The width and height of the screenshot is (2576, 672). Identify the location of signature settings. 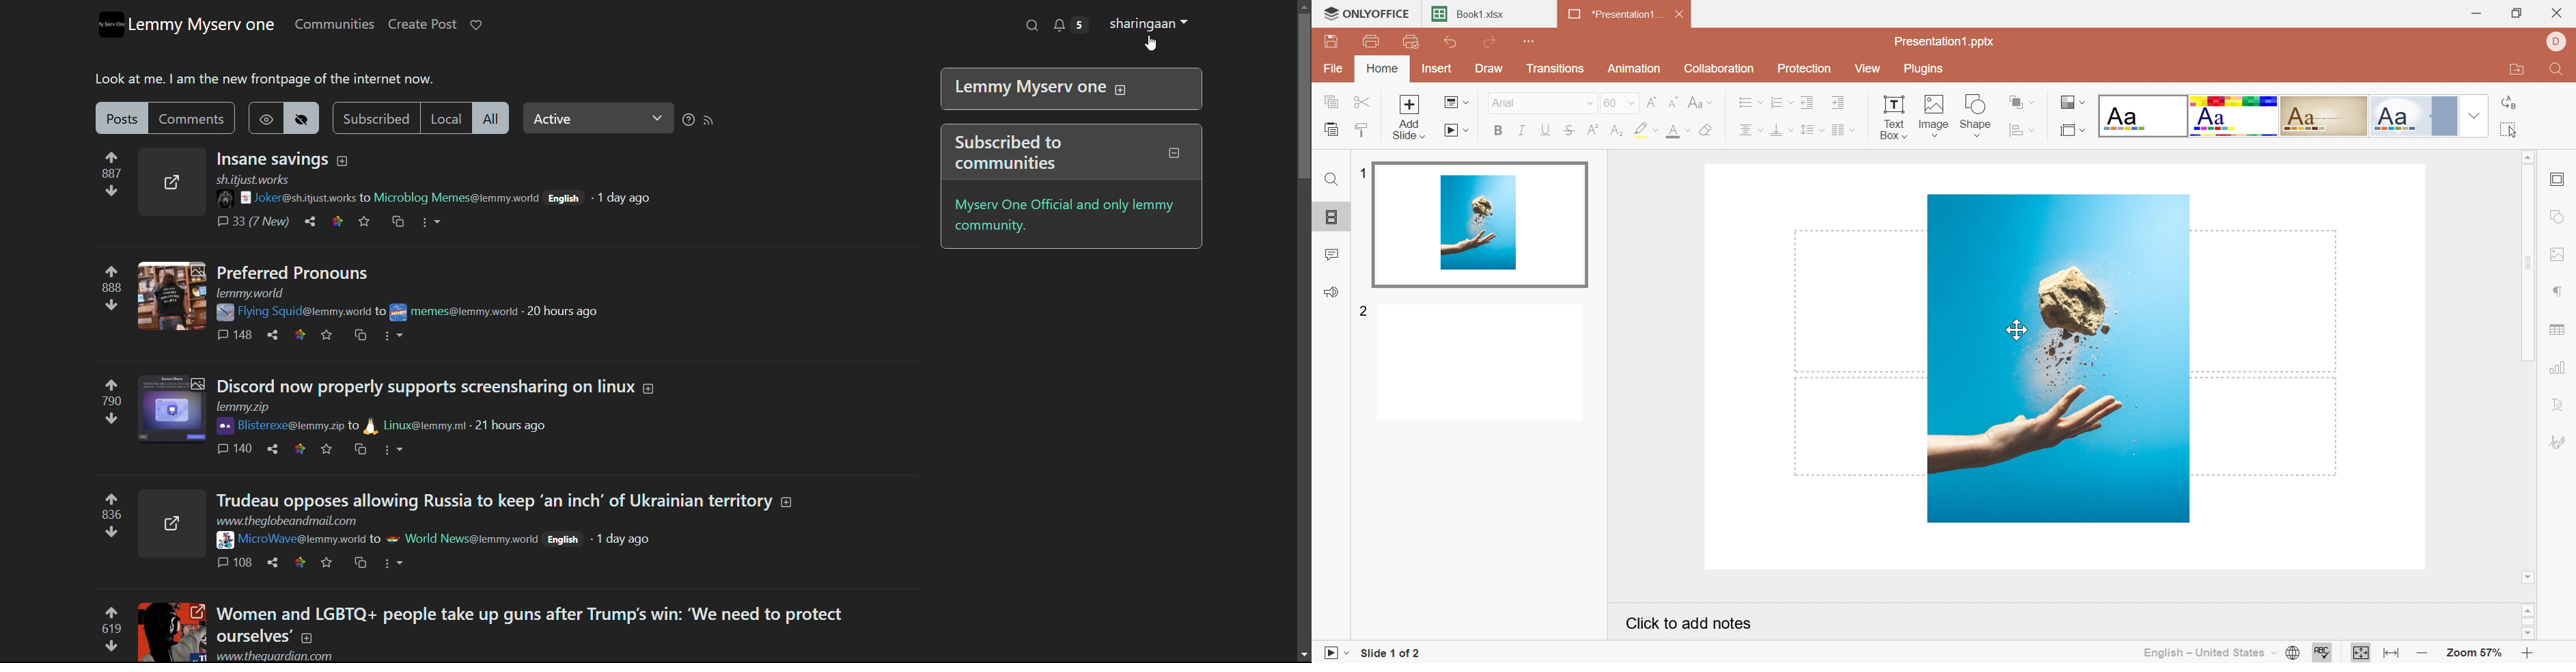
(2562, 443).